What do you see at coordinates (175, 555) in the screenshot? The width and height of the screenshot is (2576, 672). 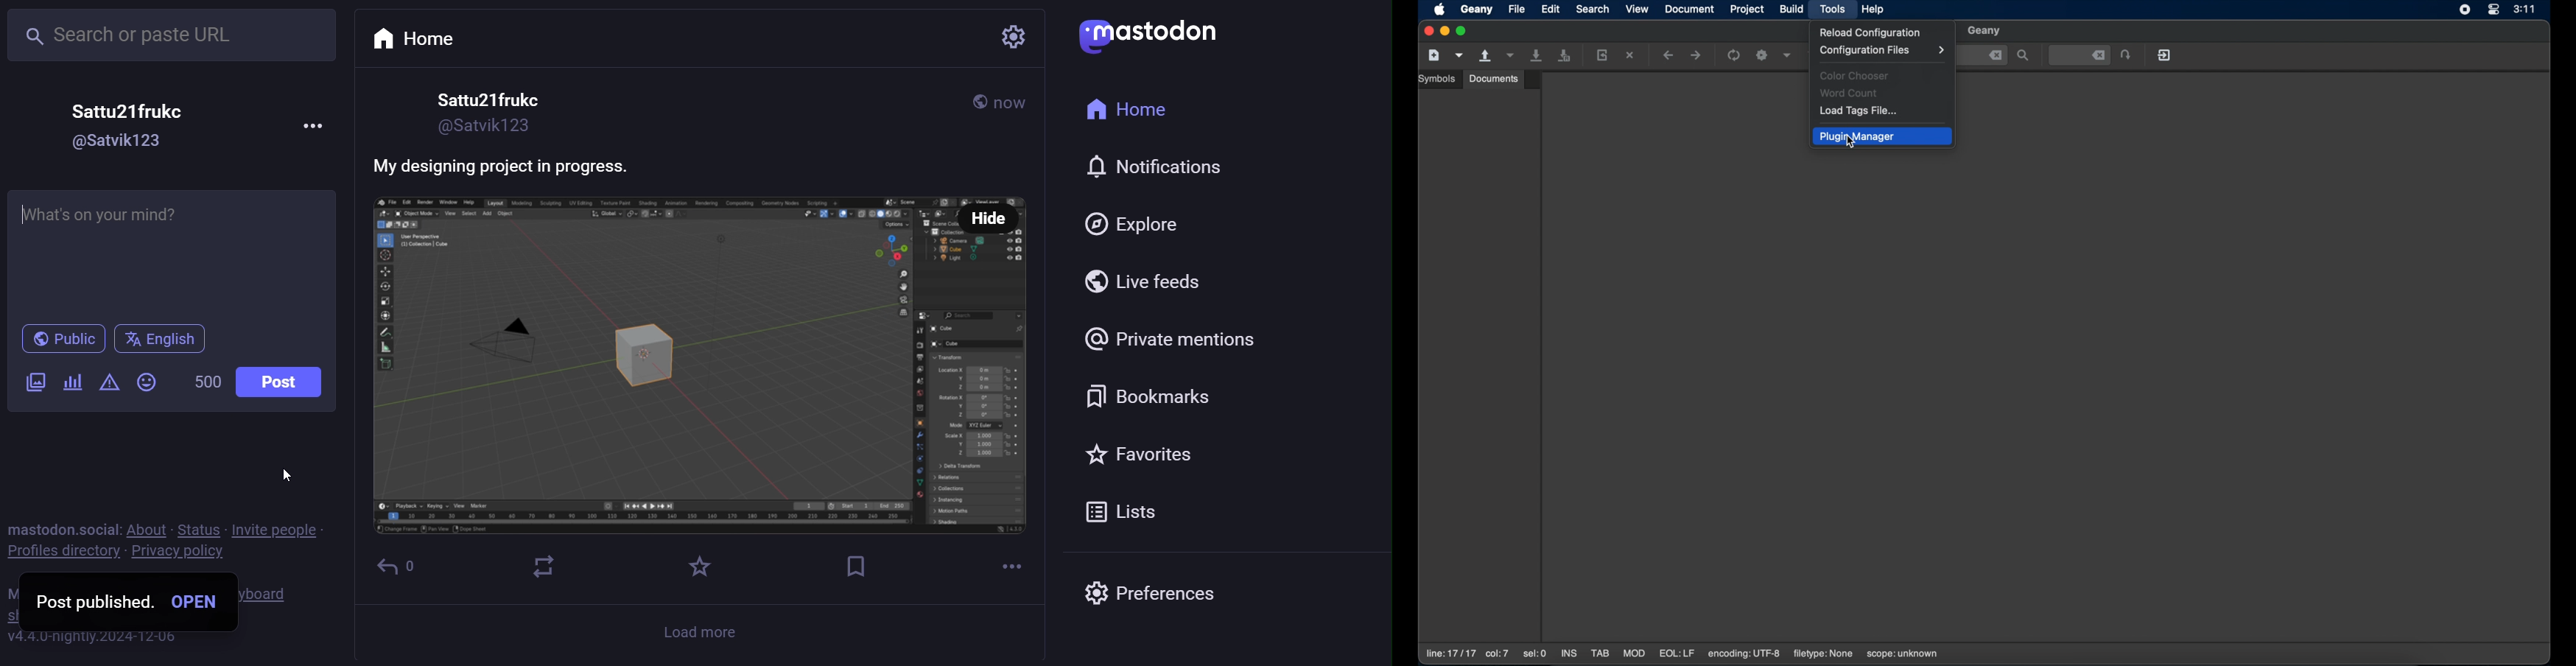 I see `privacy` at bounding box center [175, 555].